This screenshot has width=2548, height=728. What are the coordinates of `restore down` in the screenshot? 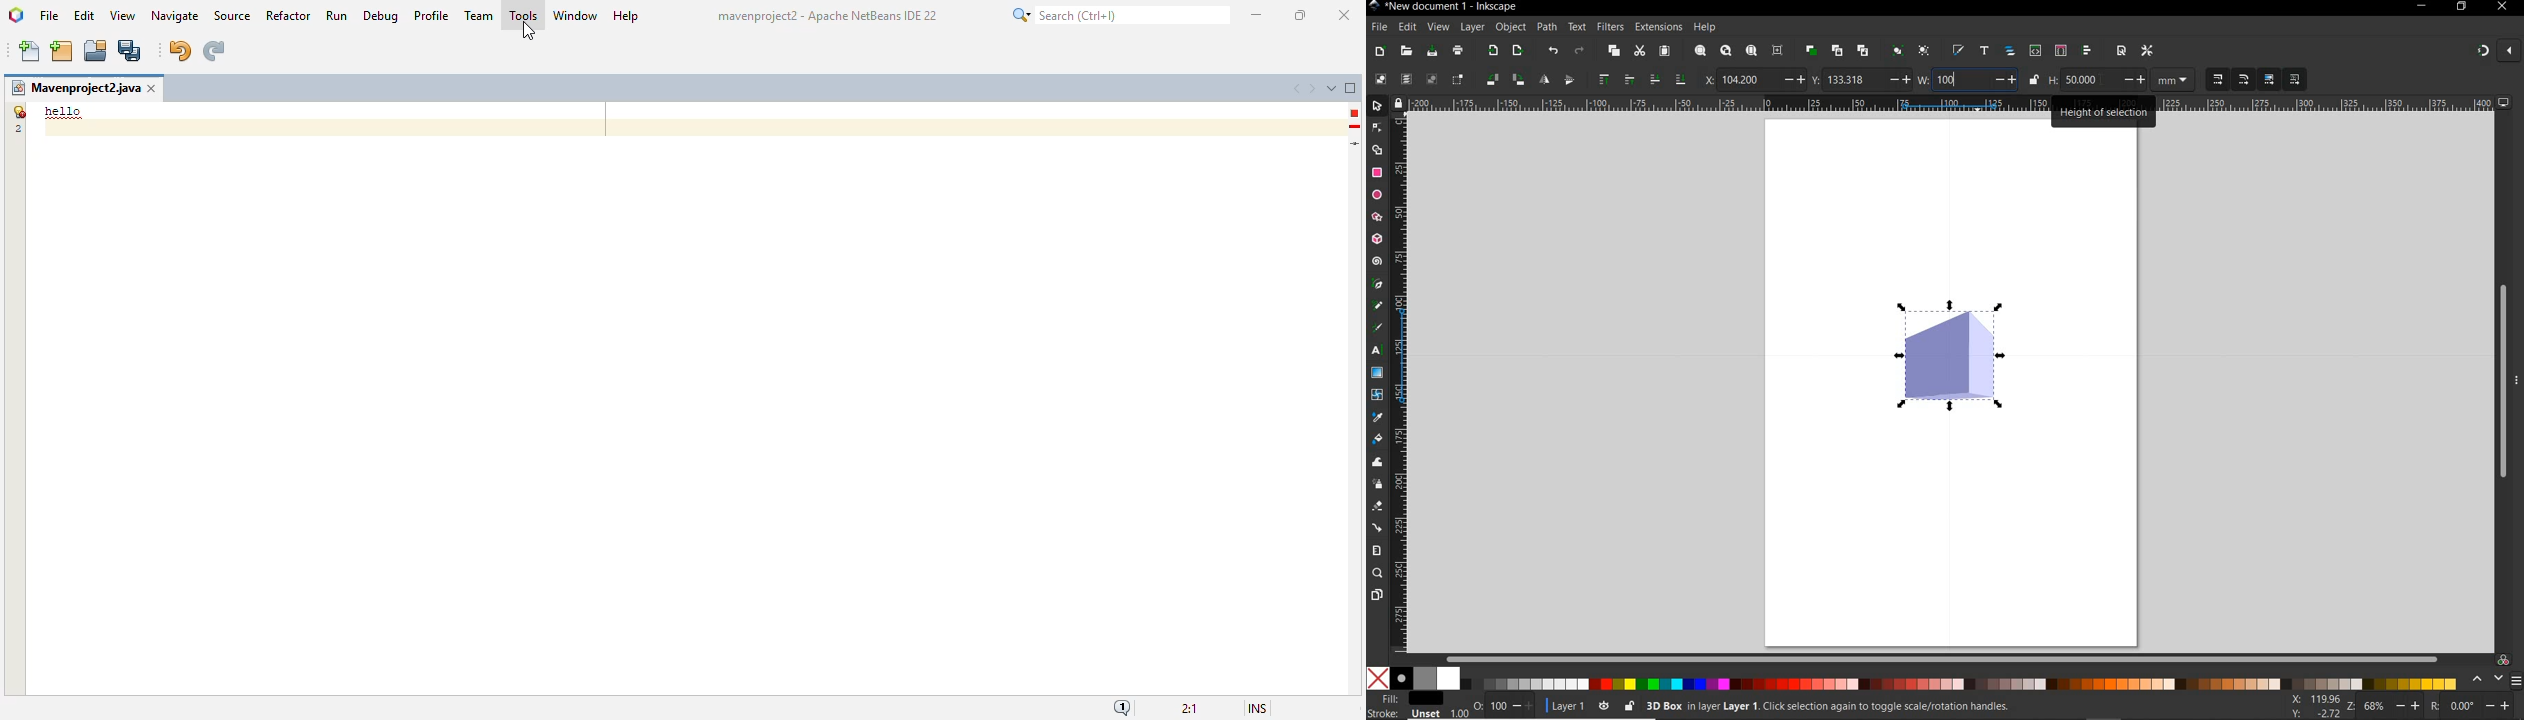 It's located at (2462, 7).